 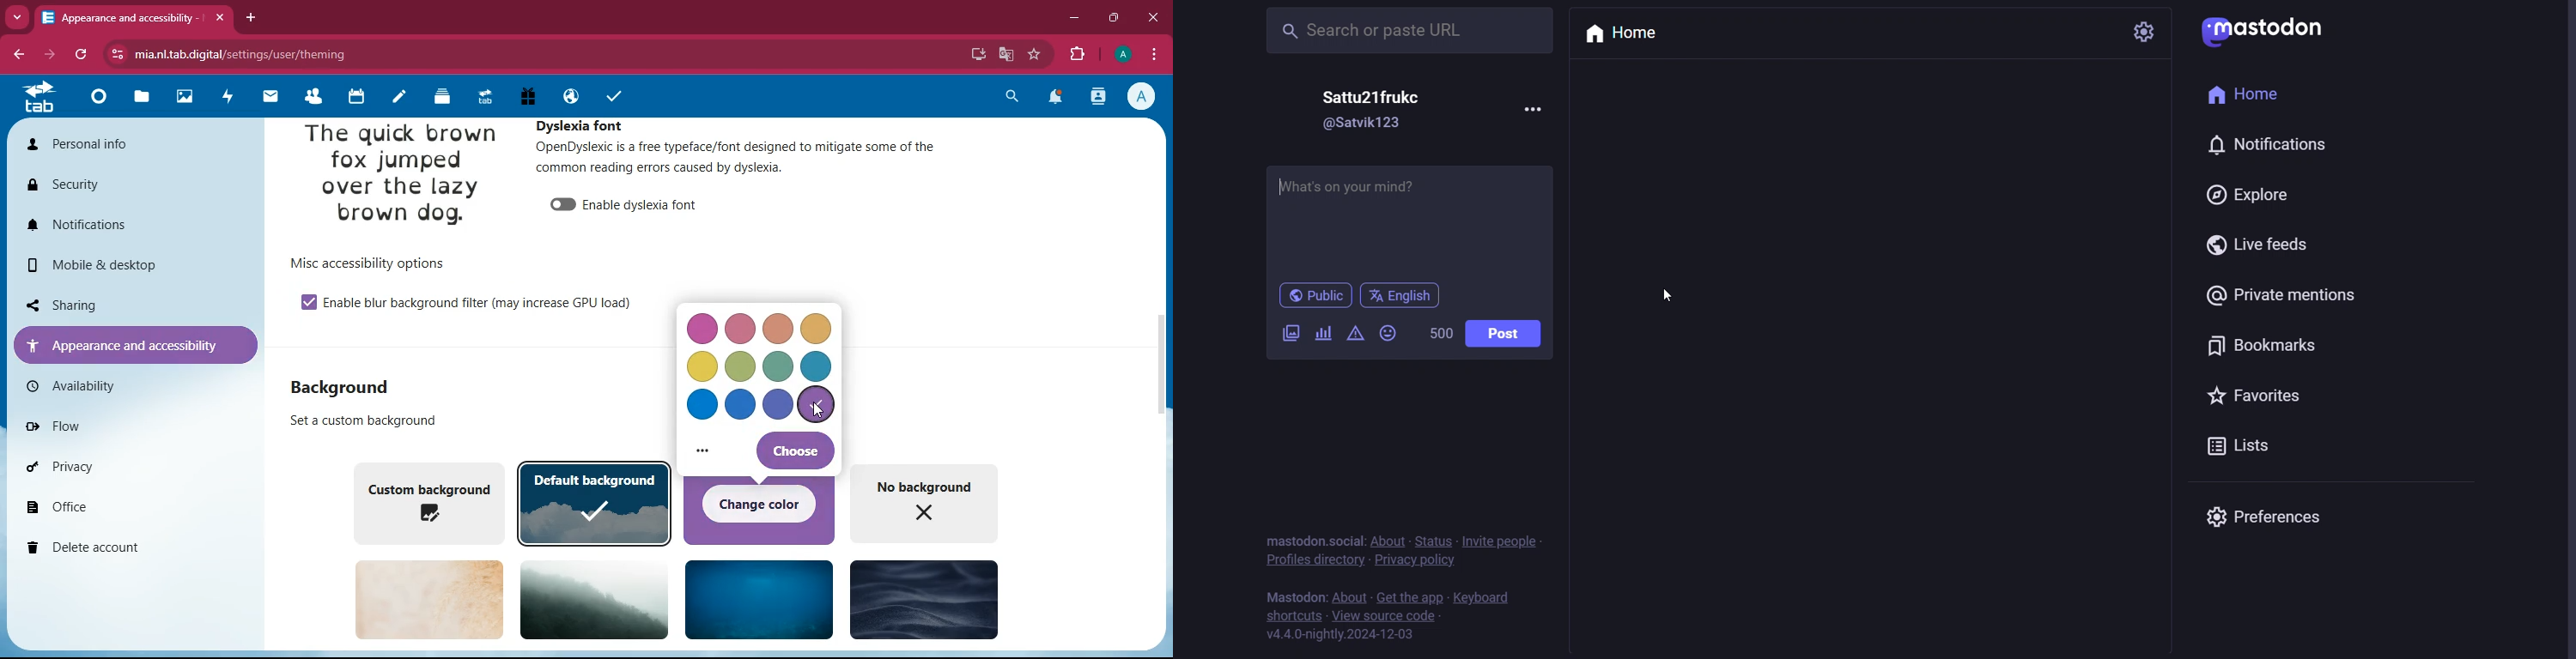 I want to click on profile, so click(x=1122, y=54).